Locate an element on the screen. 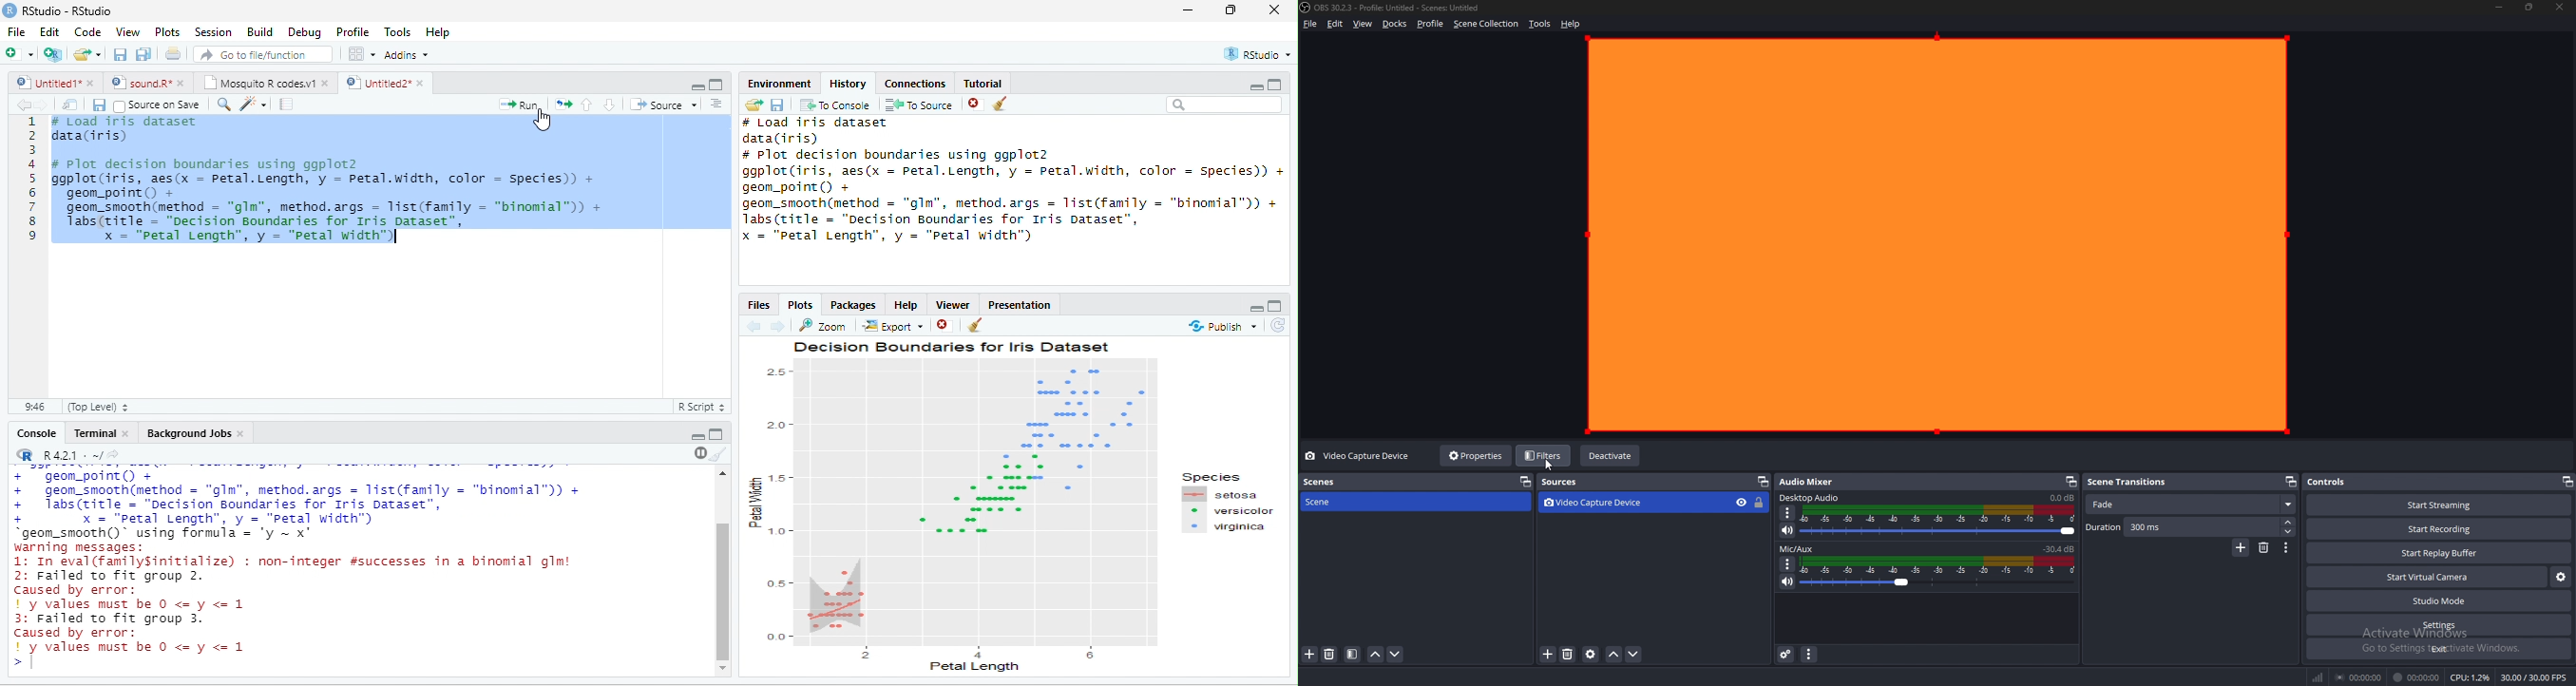 This screenshot has height=700, width=2576. popout is located at coordinates (2291, 483).